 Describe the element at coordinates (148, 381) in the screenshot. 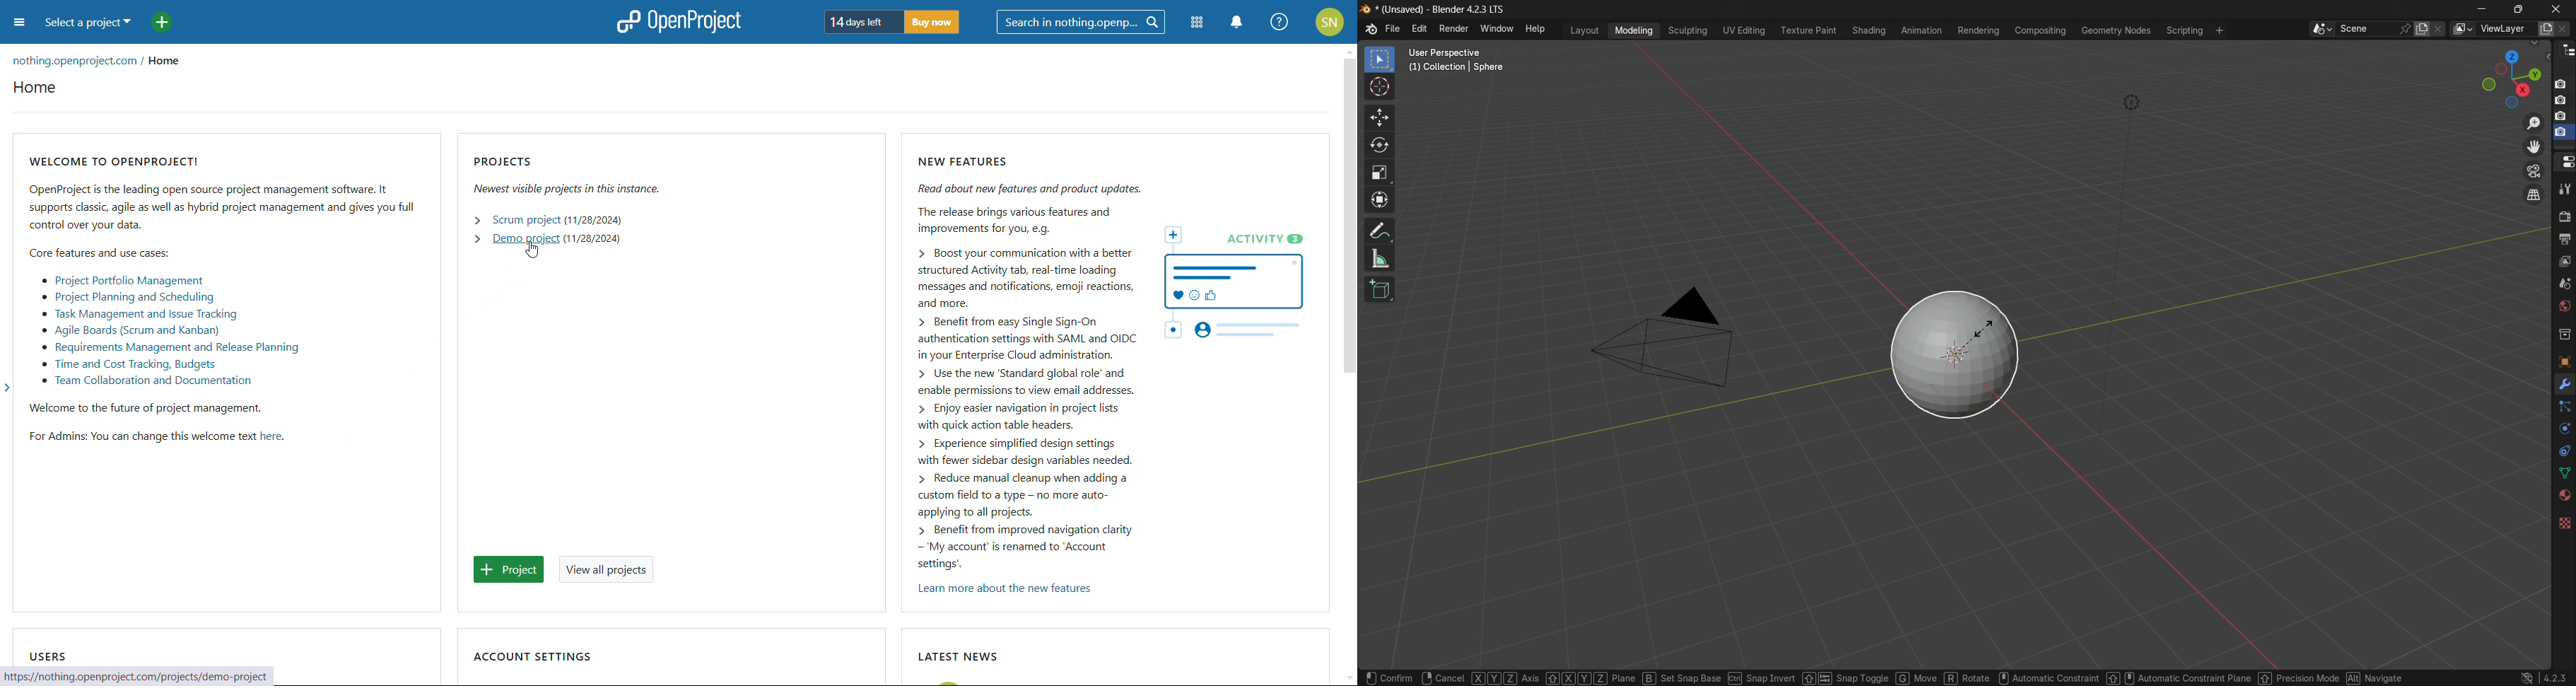

I see `team collaboration and documentation` at that location.